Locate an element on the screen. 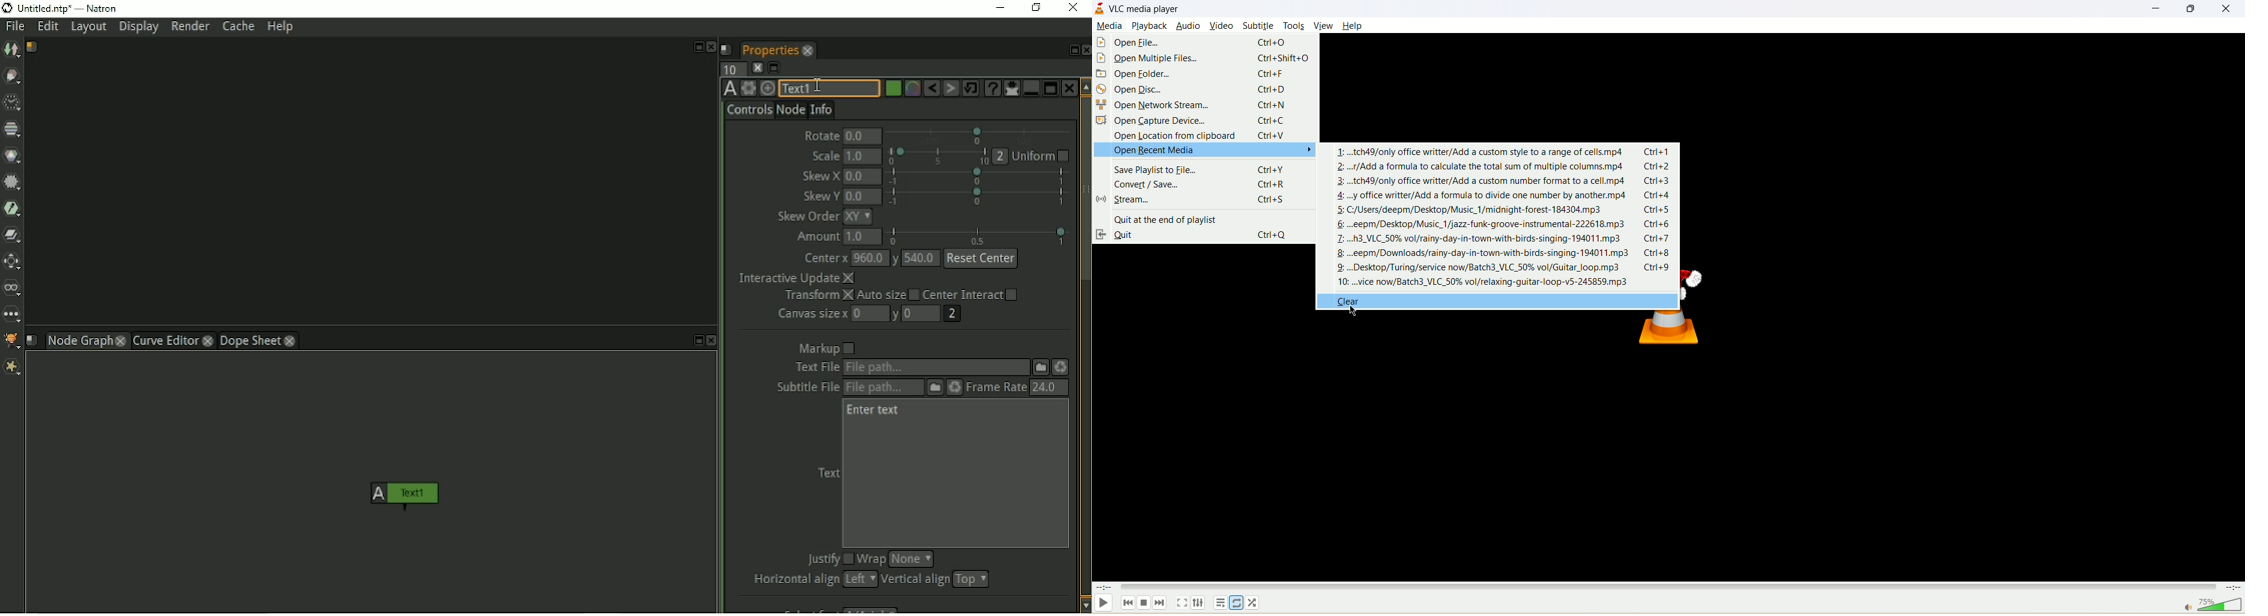 Image resolution: width=2268 pixels, height=616 pixels. ctrl+6 is located at coordinates (1659, 224).